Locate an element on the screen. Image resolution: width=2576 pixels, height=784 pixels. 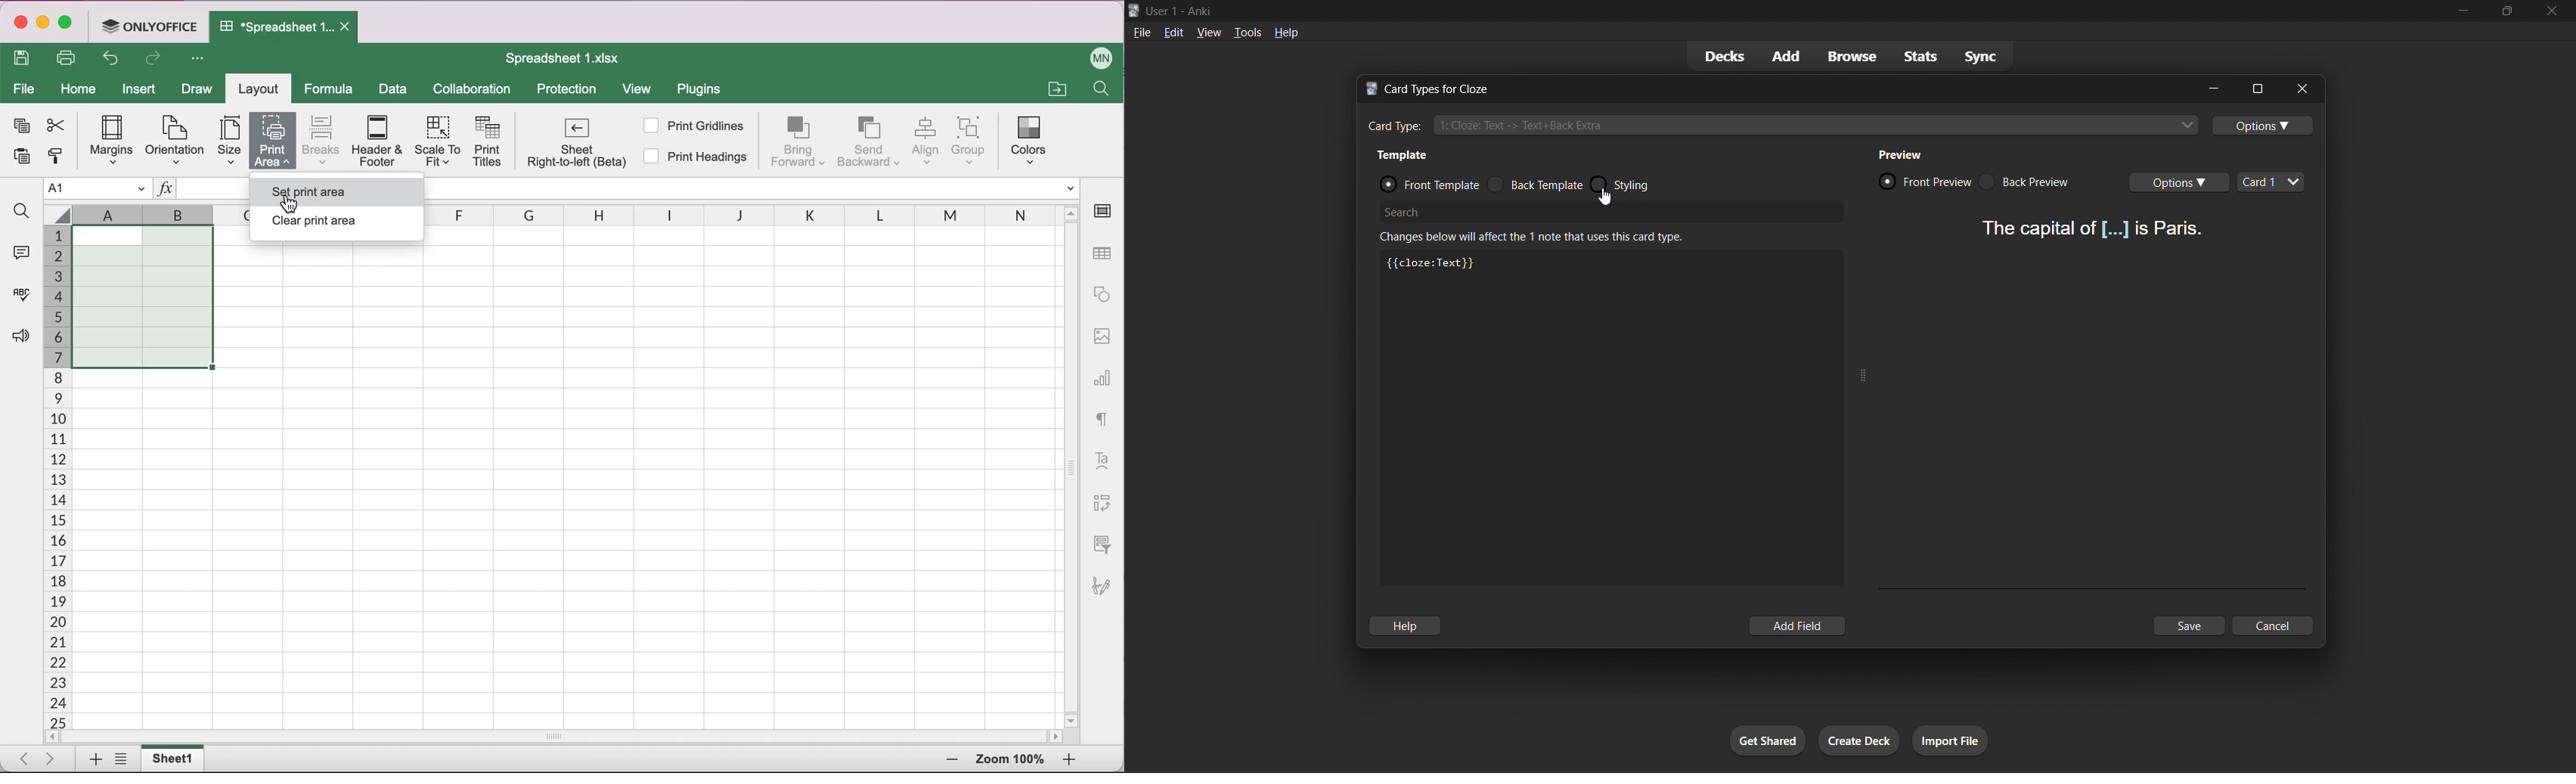
add sheet is located at coordinates (91, 760).